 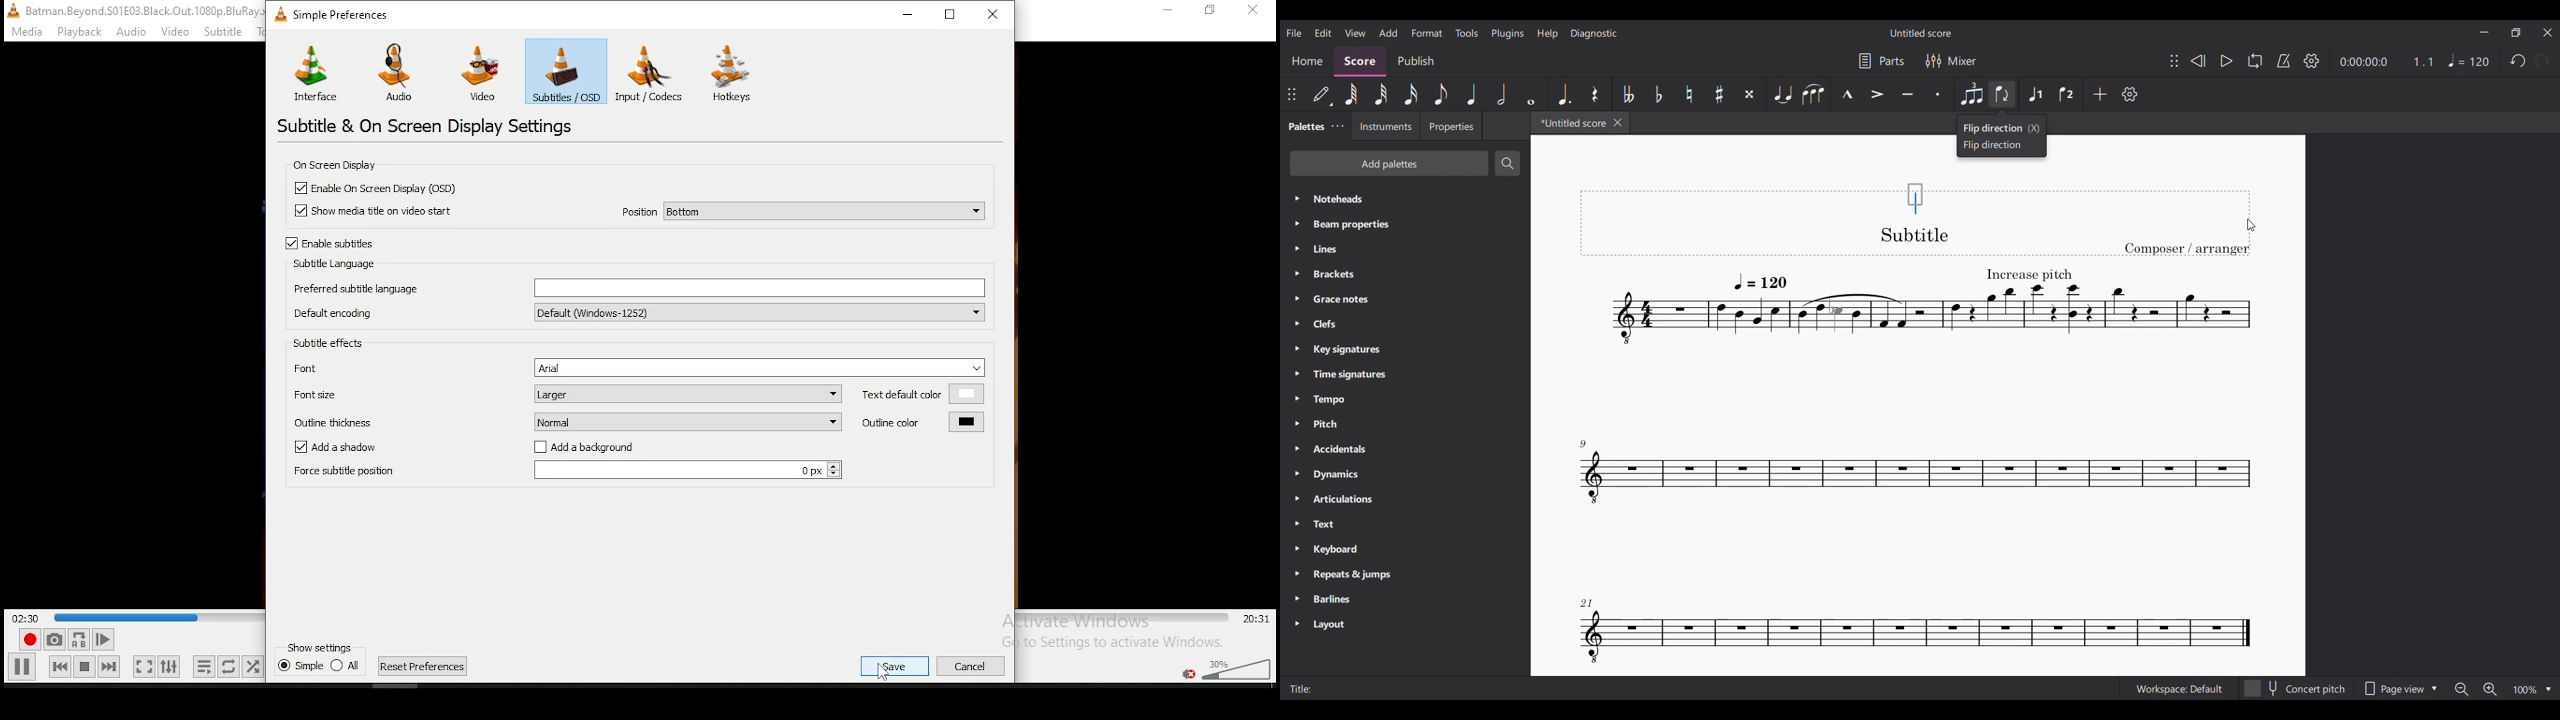 What do you see at coordinates (566, 71) in the screenshot?
I see `subtitles/osd` at bounding box center [566, 71].